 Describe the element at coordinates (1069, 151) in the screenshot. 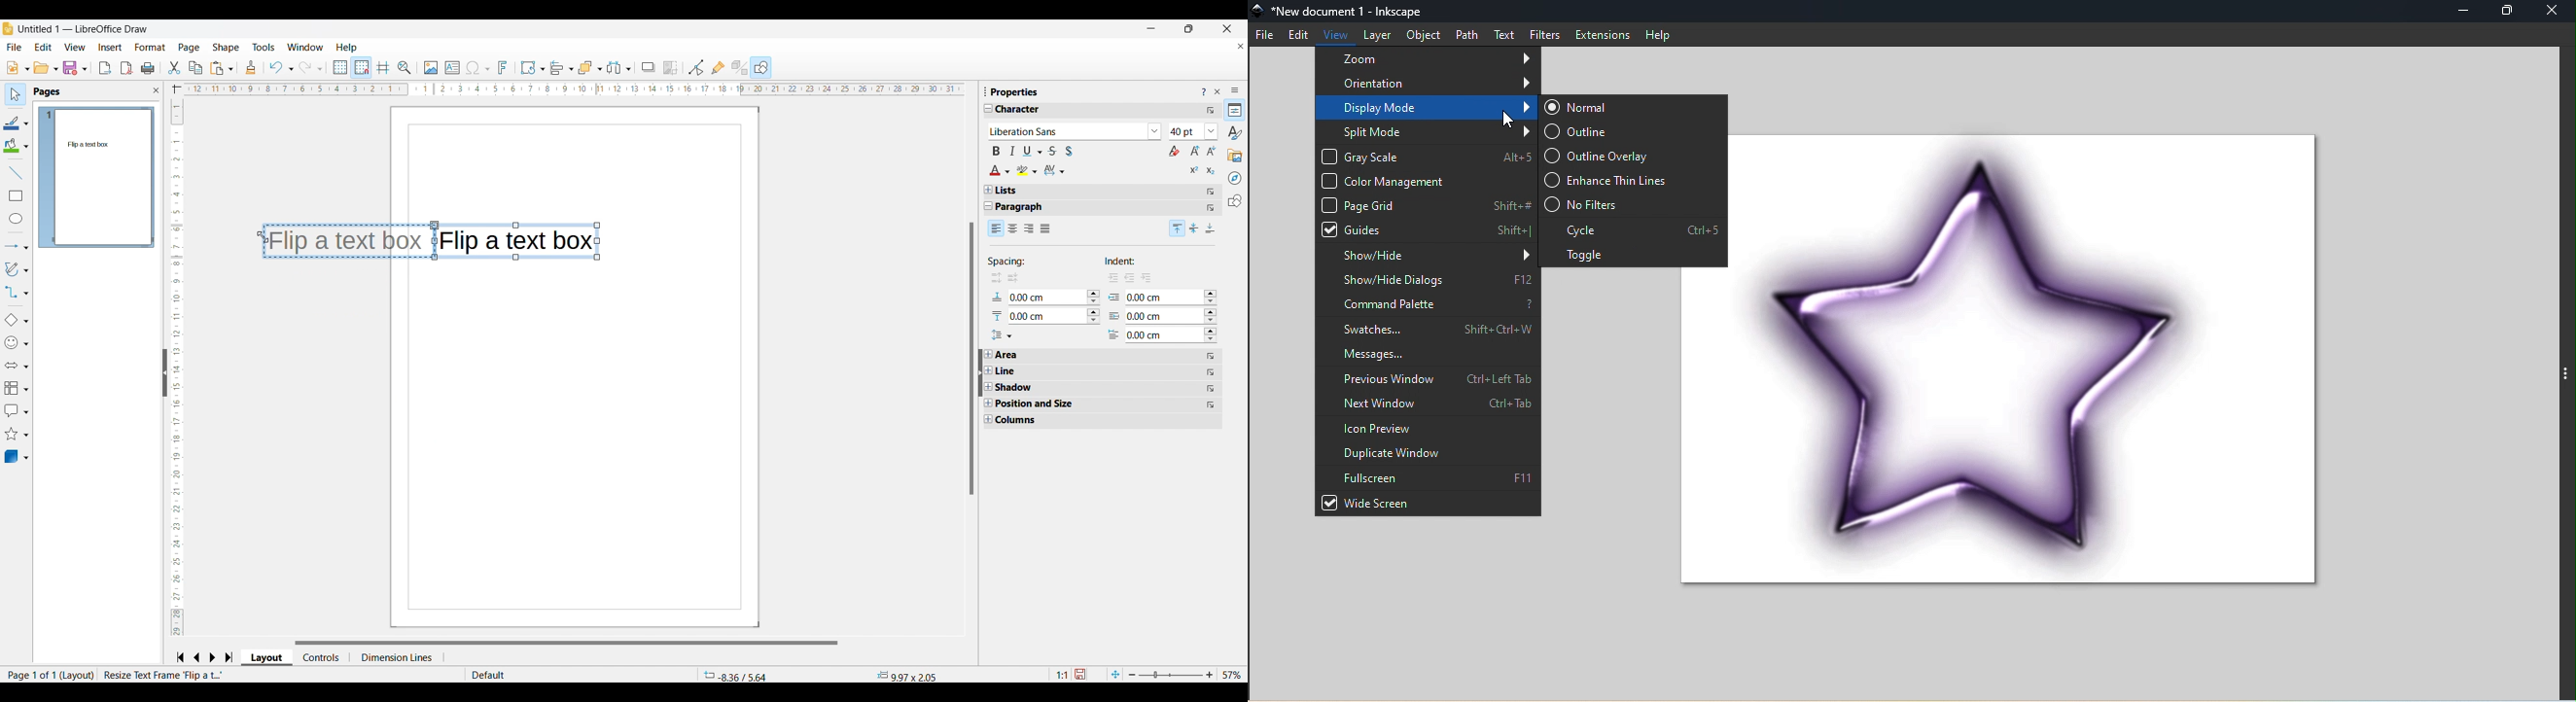

I see `Toggle shadow` at that location.